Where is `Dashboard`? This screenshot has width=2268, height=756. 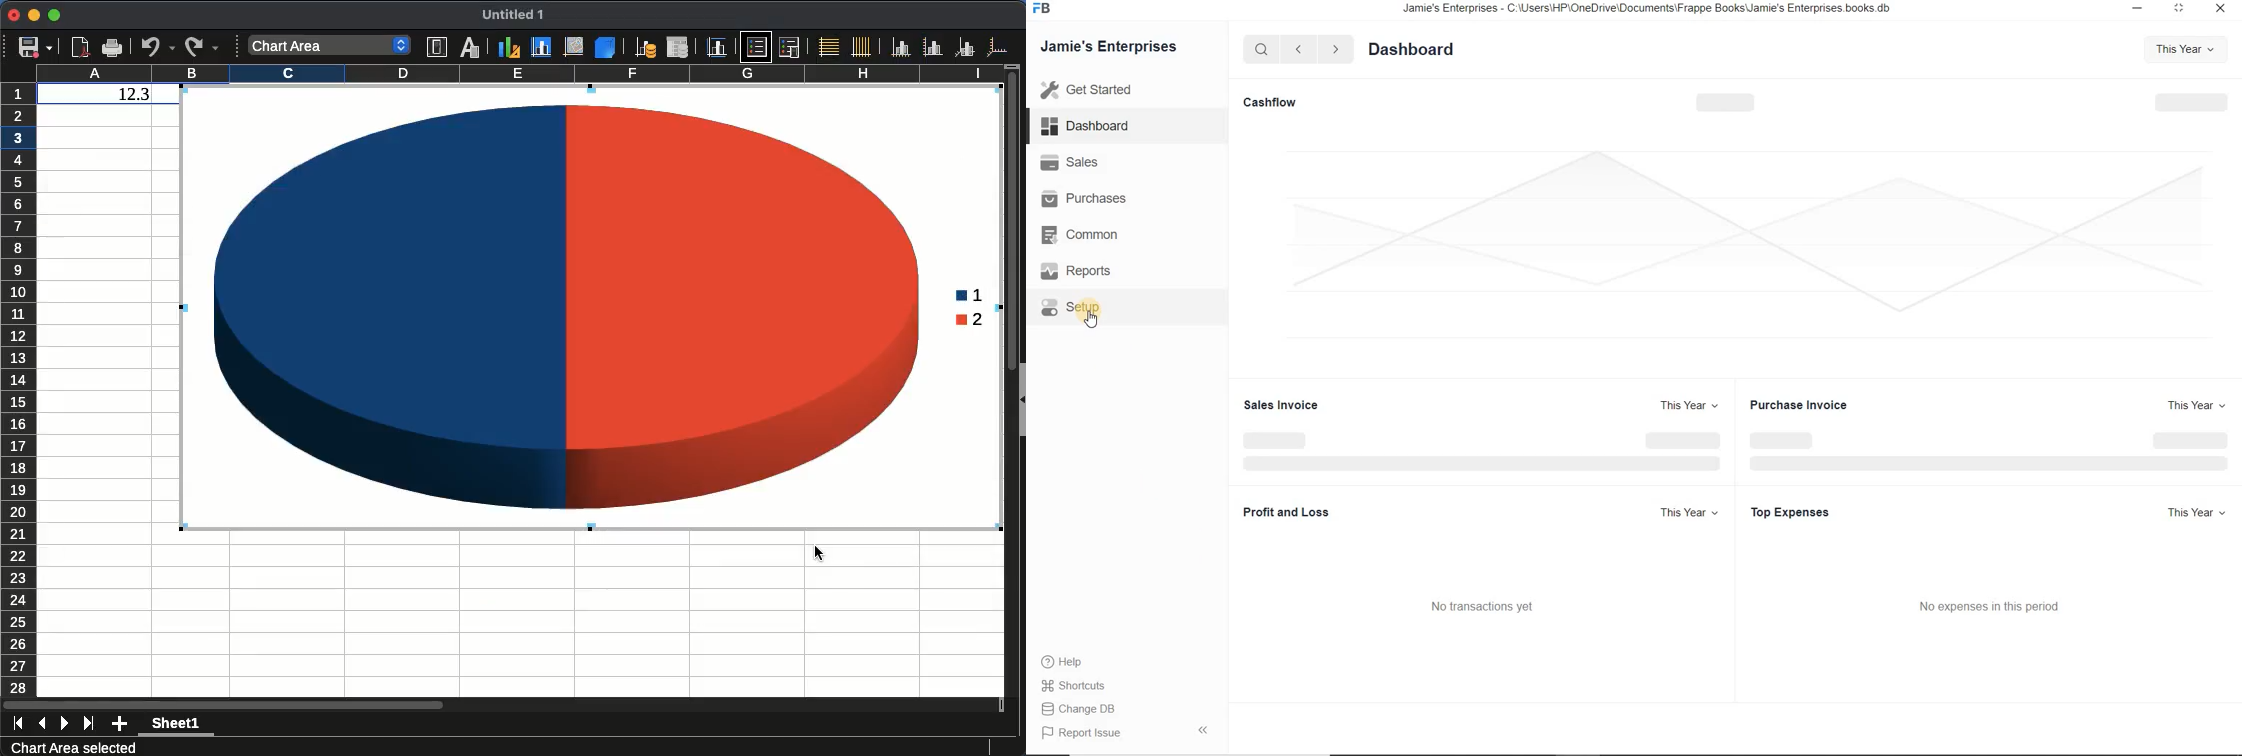
Dashboard is located at coordinates (1416, 51).